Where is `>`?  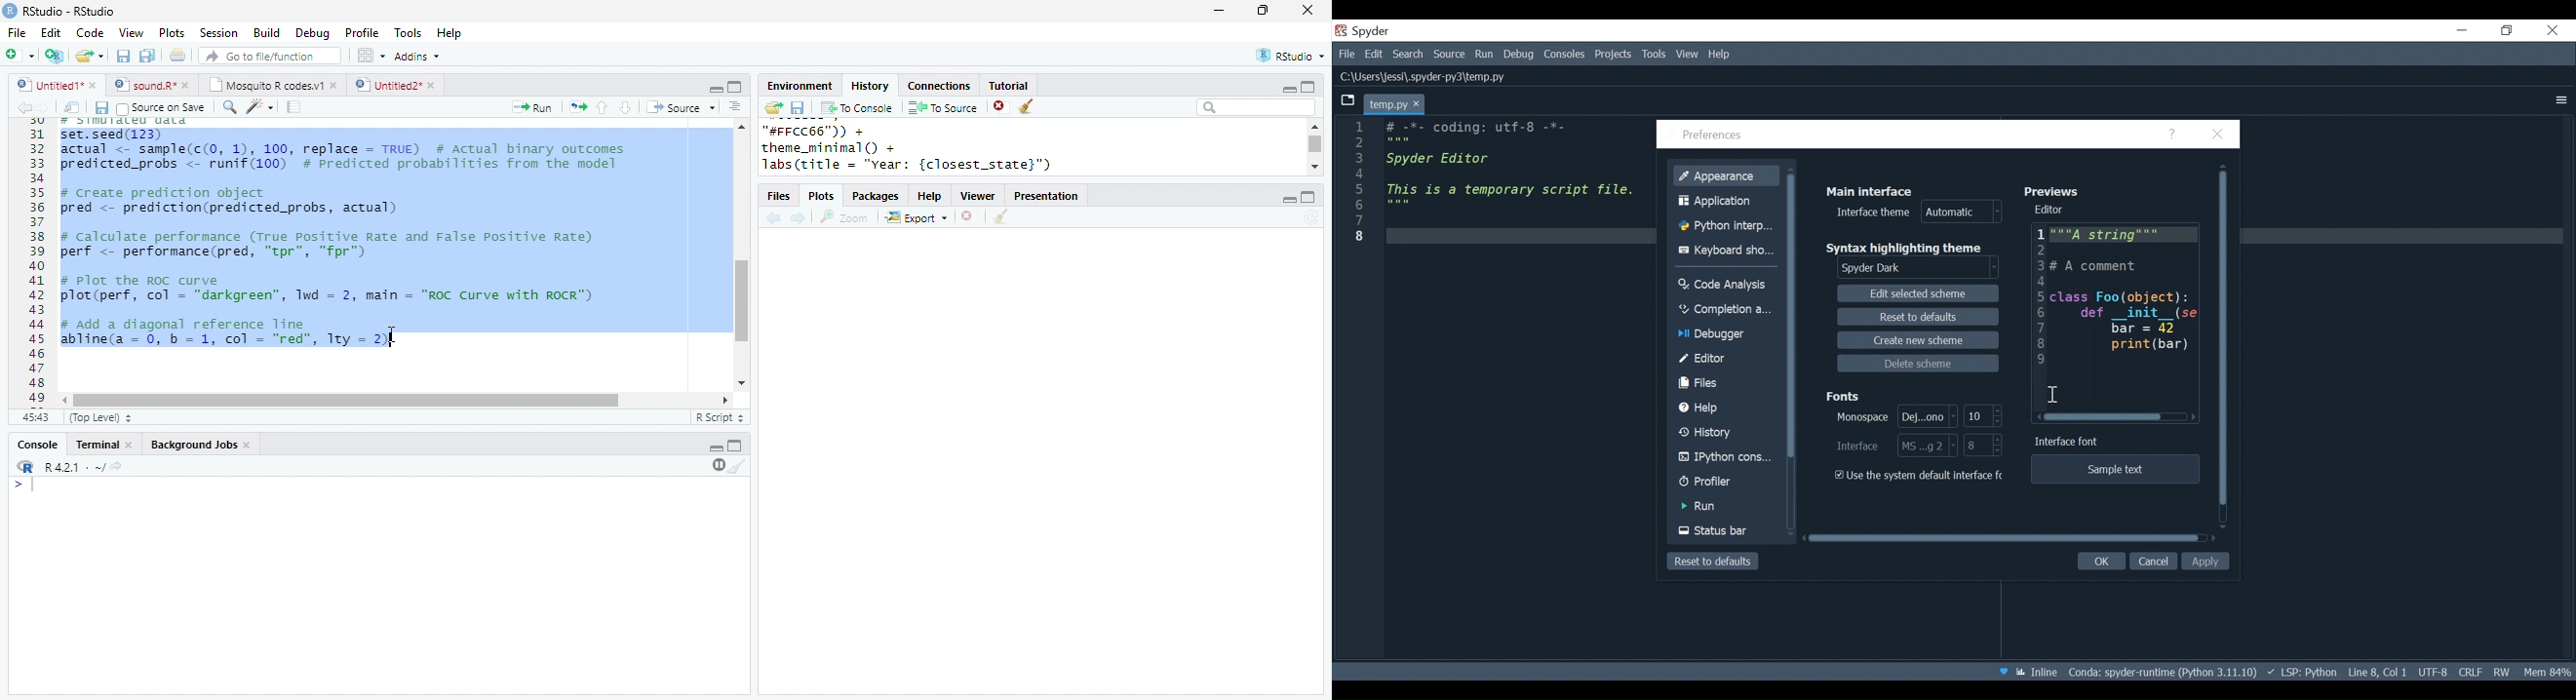 > is located at coordinates (26, 485).